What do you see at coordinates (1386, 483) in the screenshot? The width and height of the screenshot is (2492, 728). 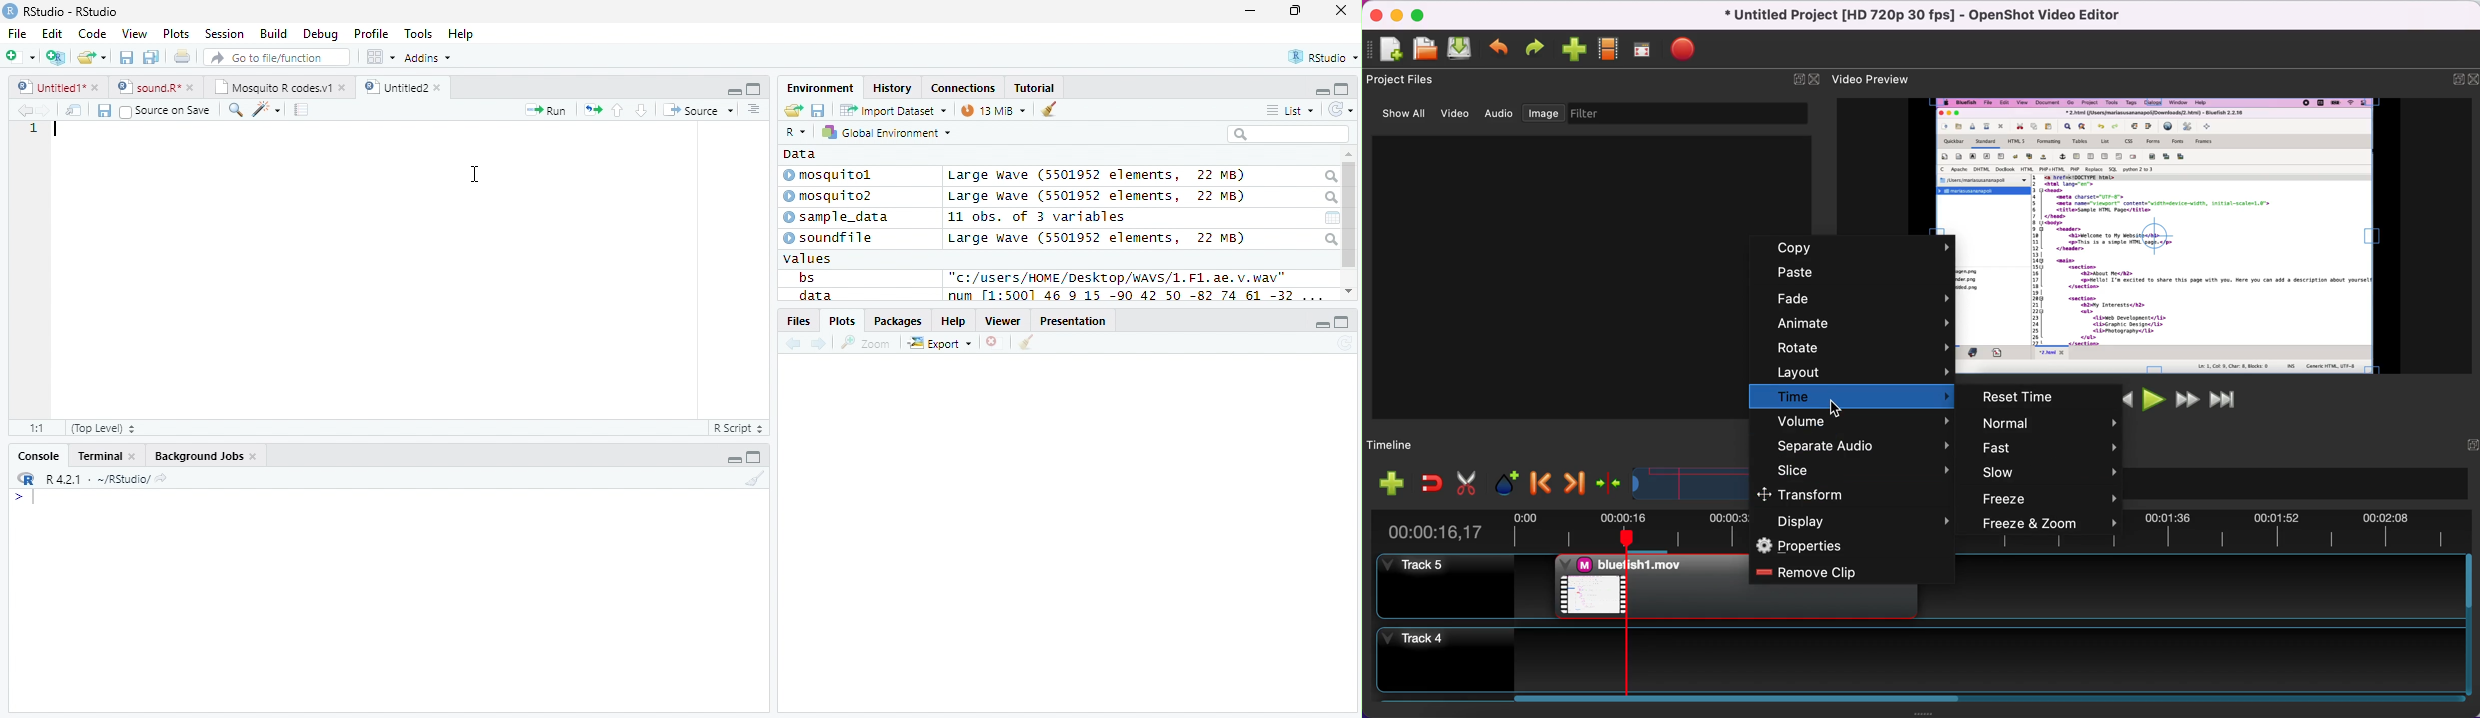 I see `add file` at bounding box center [1386, 483].